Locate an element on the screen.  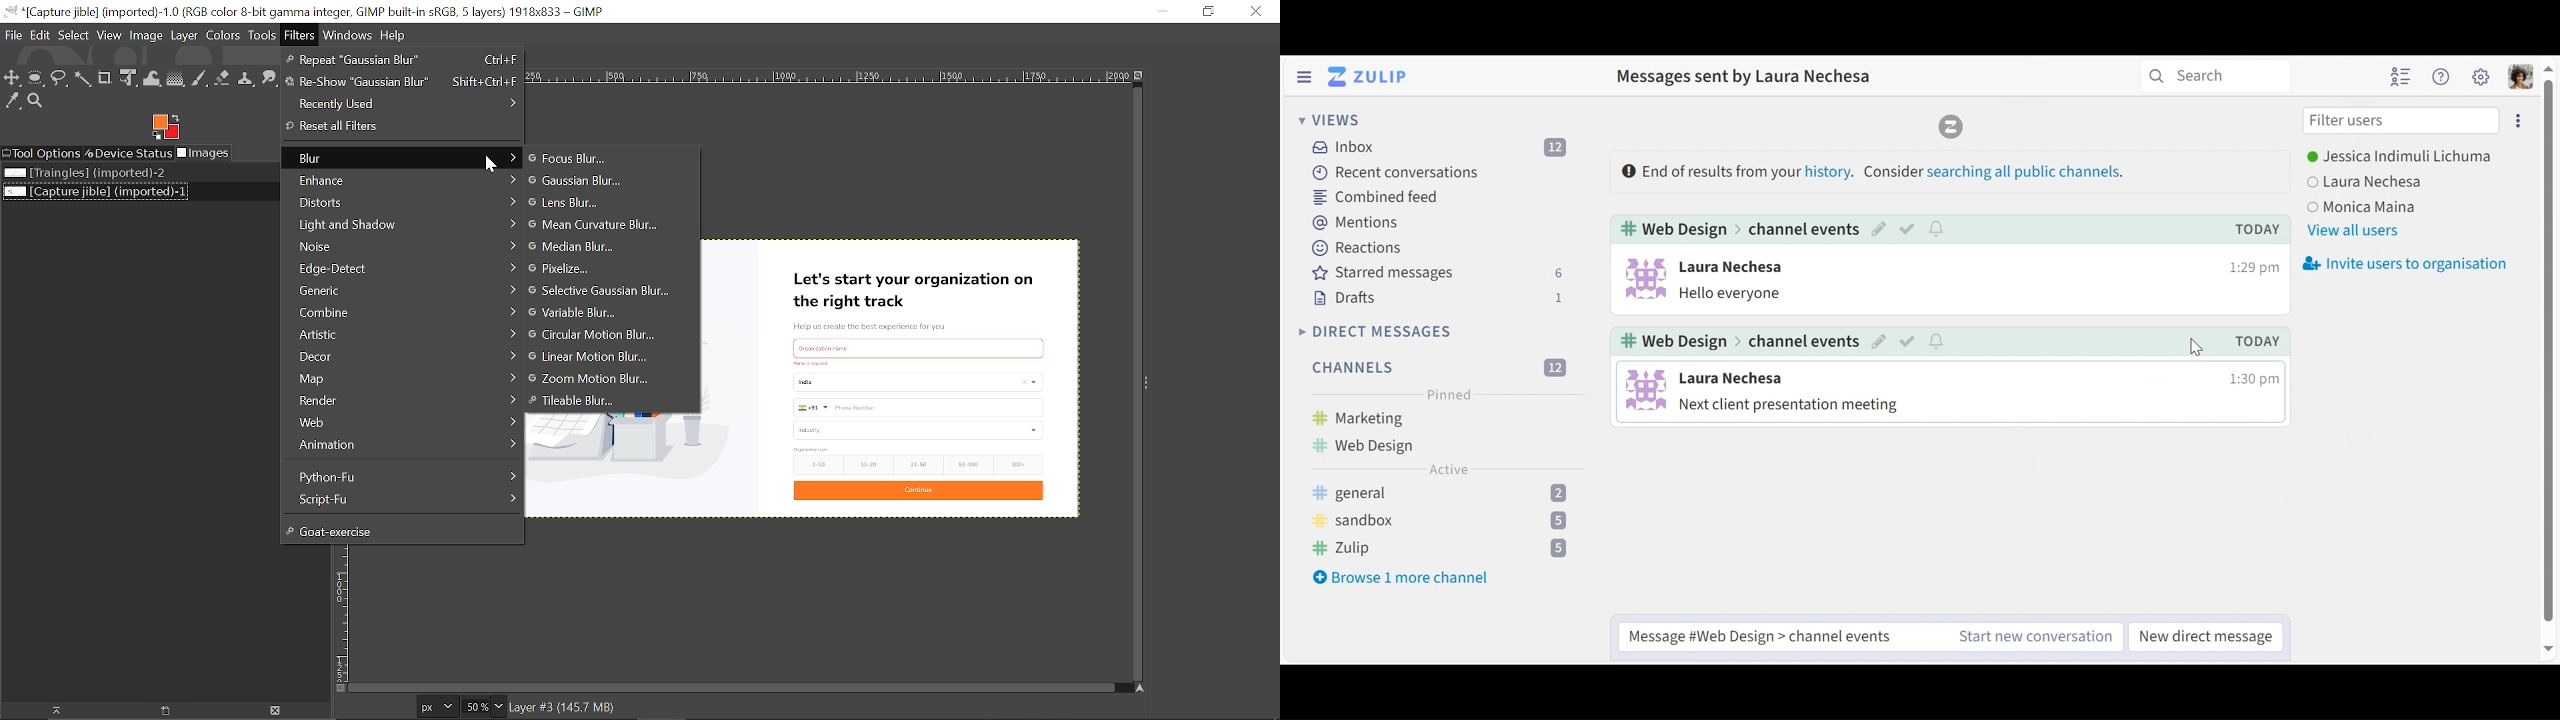
Starred messages is located at coordinates (1438, 273).